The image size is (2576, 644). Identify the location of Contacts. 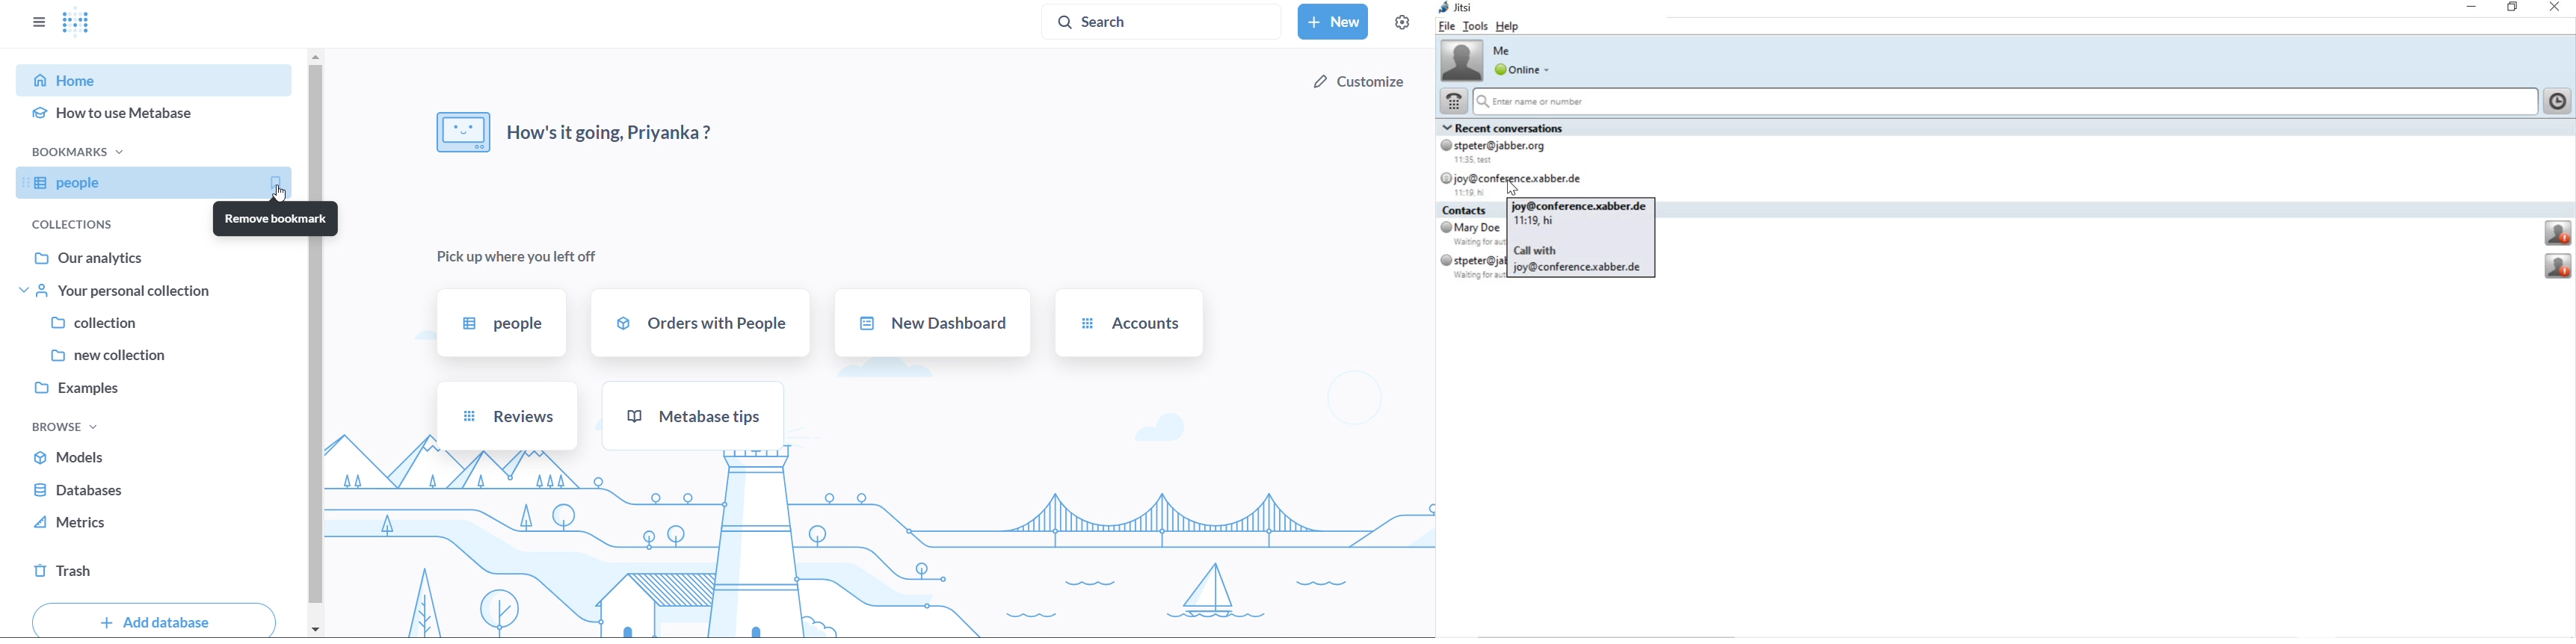
(1468, 212).